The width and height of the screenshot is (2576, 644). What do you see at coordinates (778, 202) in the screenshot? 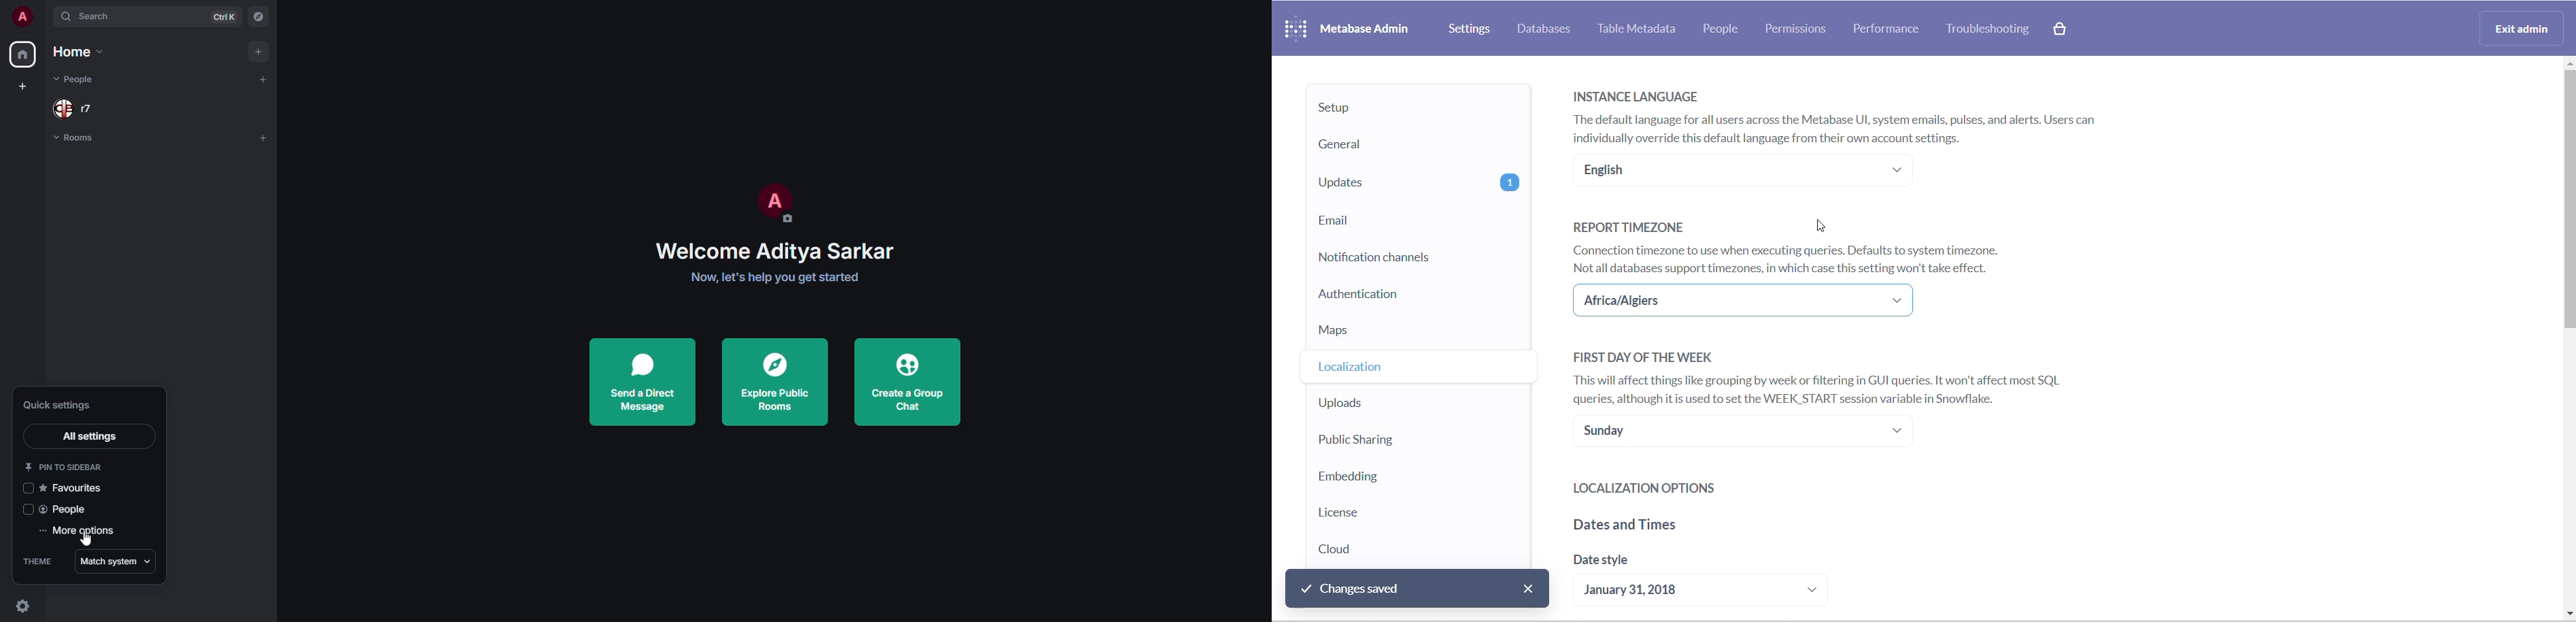
I see `profile` at bounding box center [778, 202].